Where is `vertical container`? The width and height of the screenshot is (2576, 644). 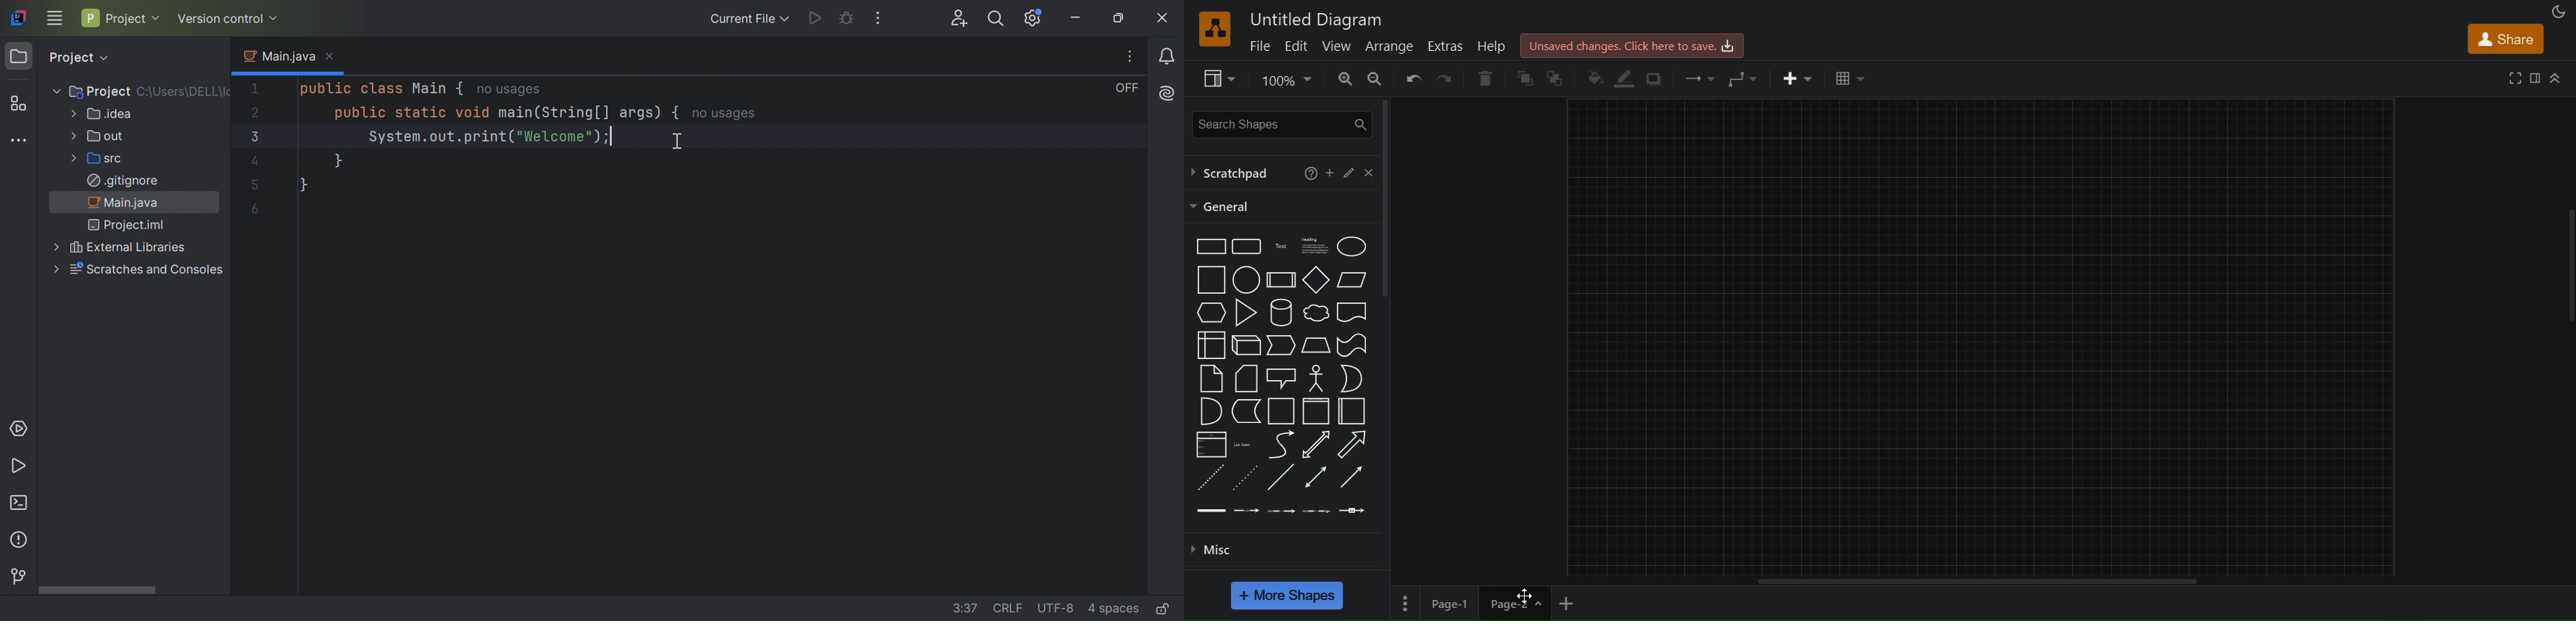 vertical container is located at coordinates (1316, 411).